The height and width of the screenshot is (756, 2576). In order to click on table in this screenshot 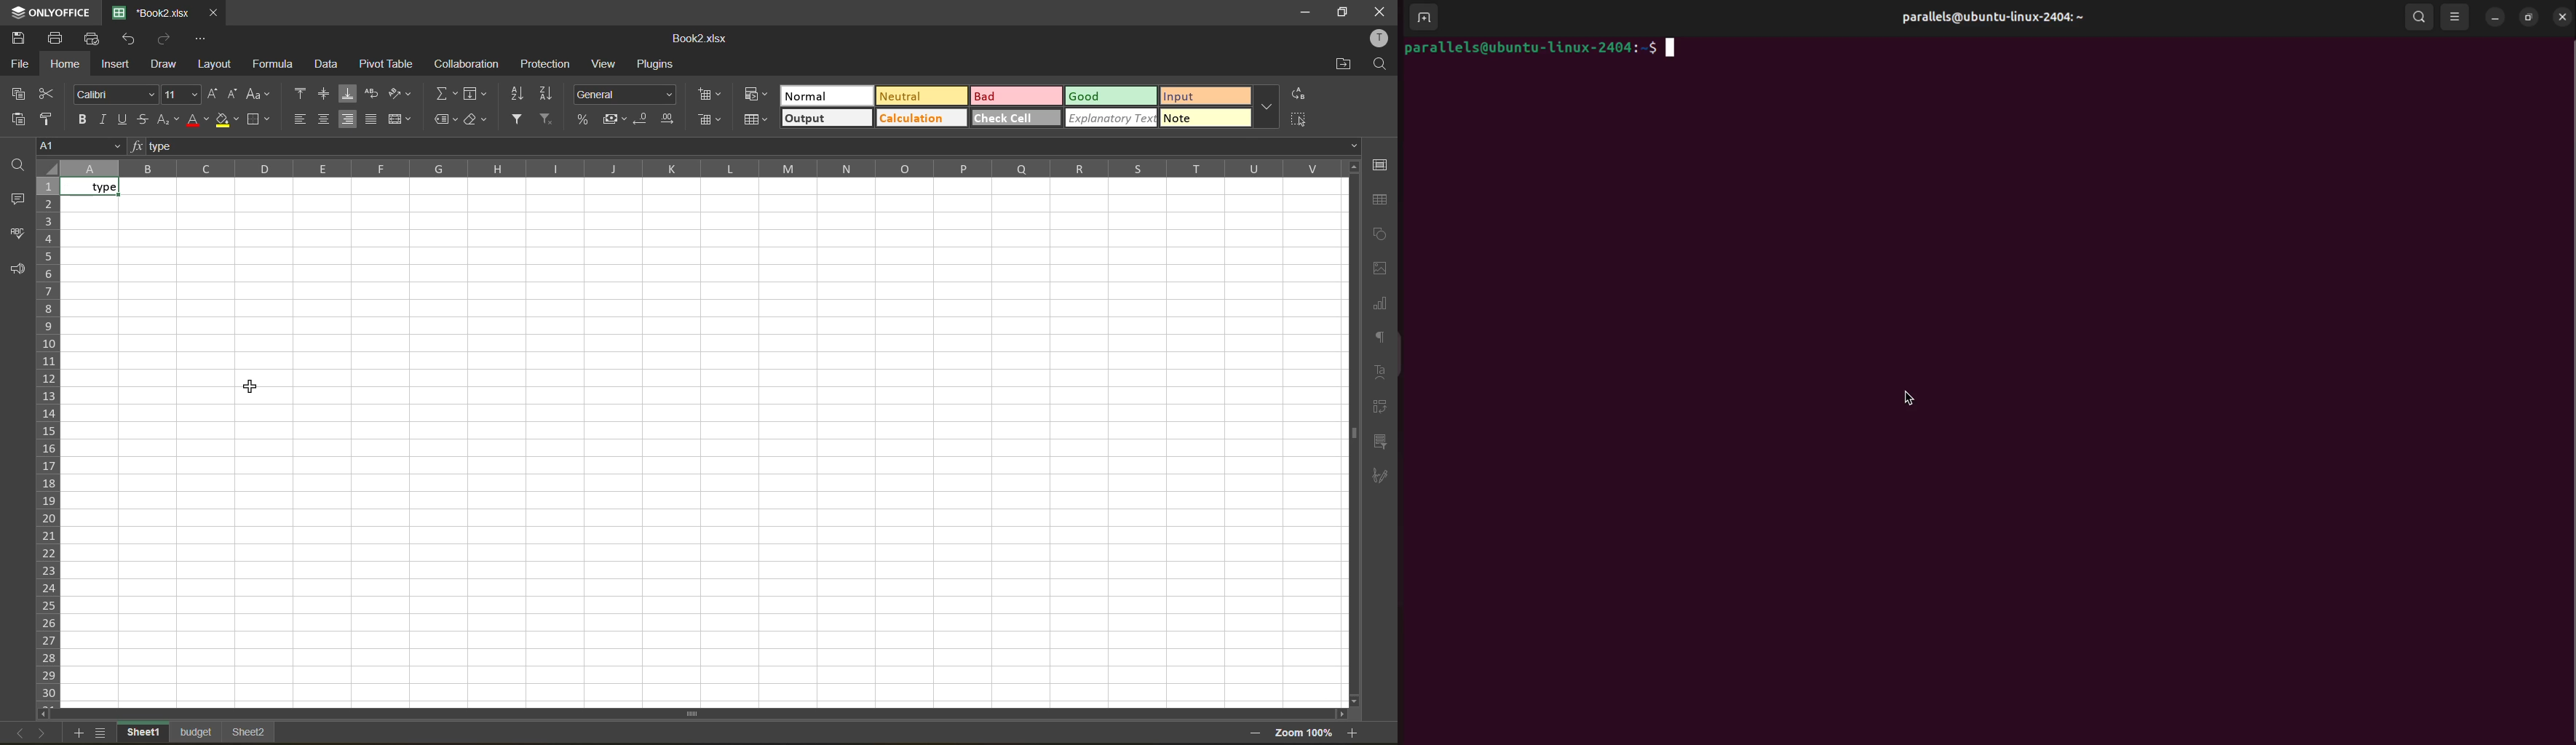, I will do `click(1380, 200)`.